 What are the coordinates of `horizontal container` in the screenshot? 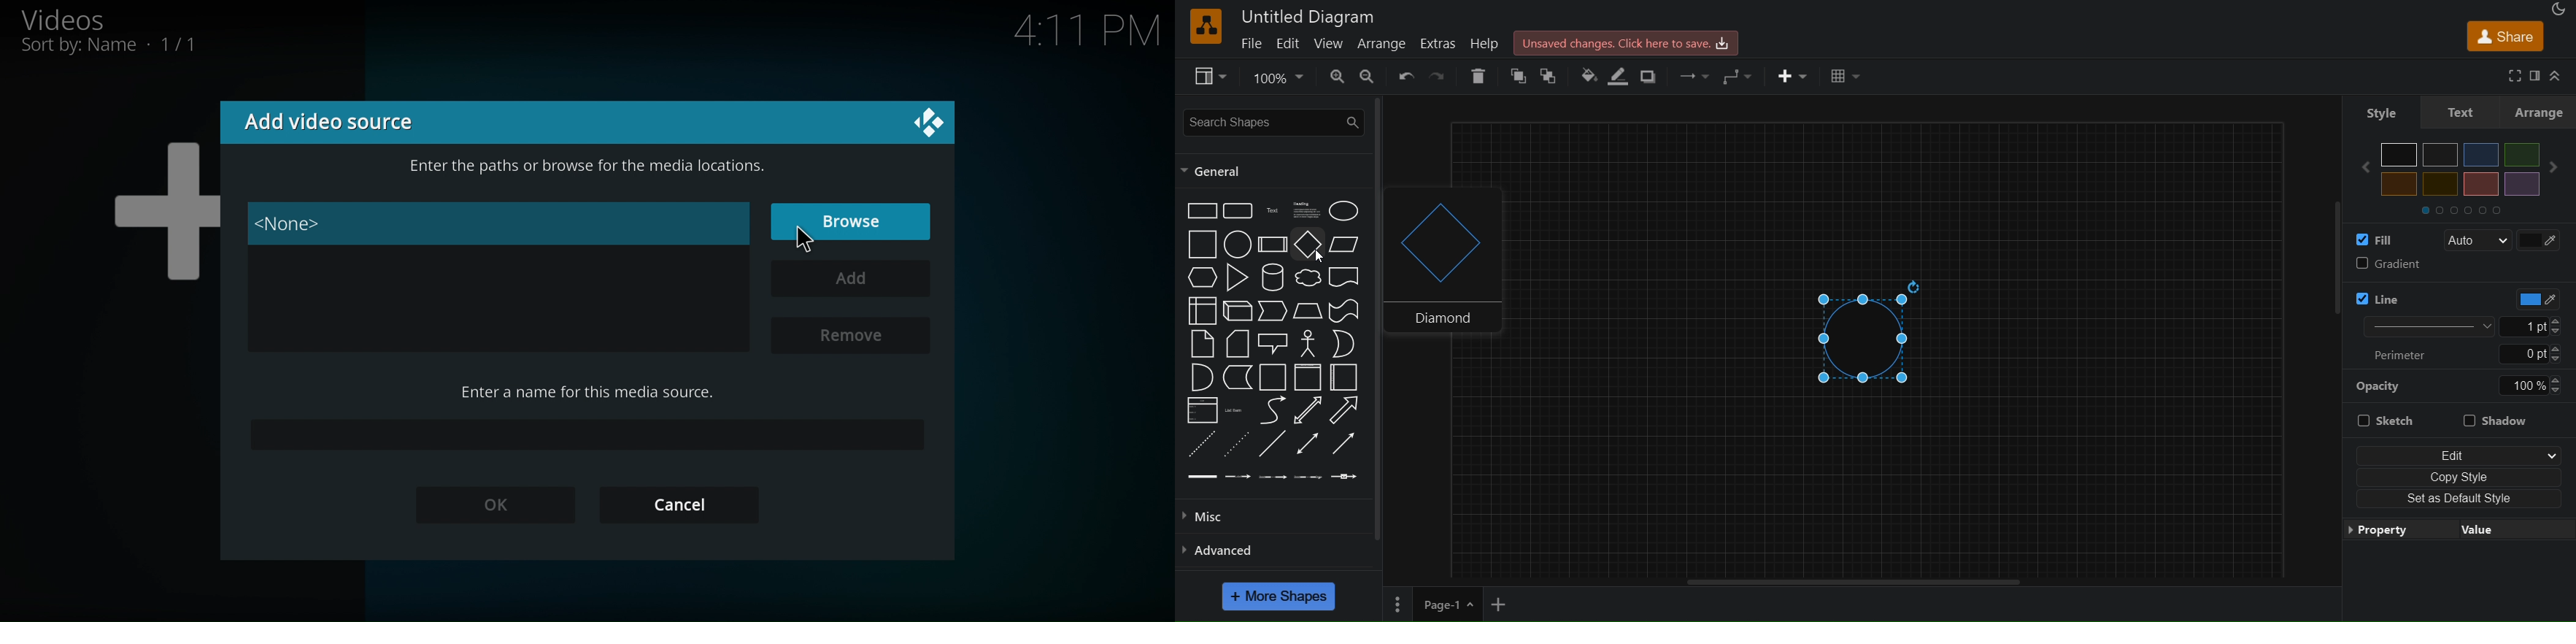 It's located at (1344, 377).